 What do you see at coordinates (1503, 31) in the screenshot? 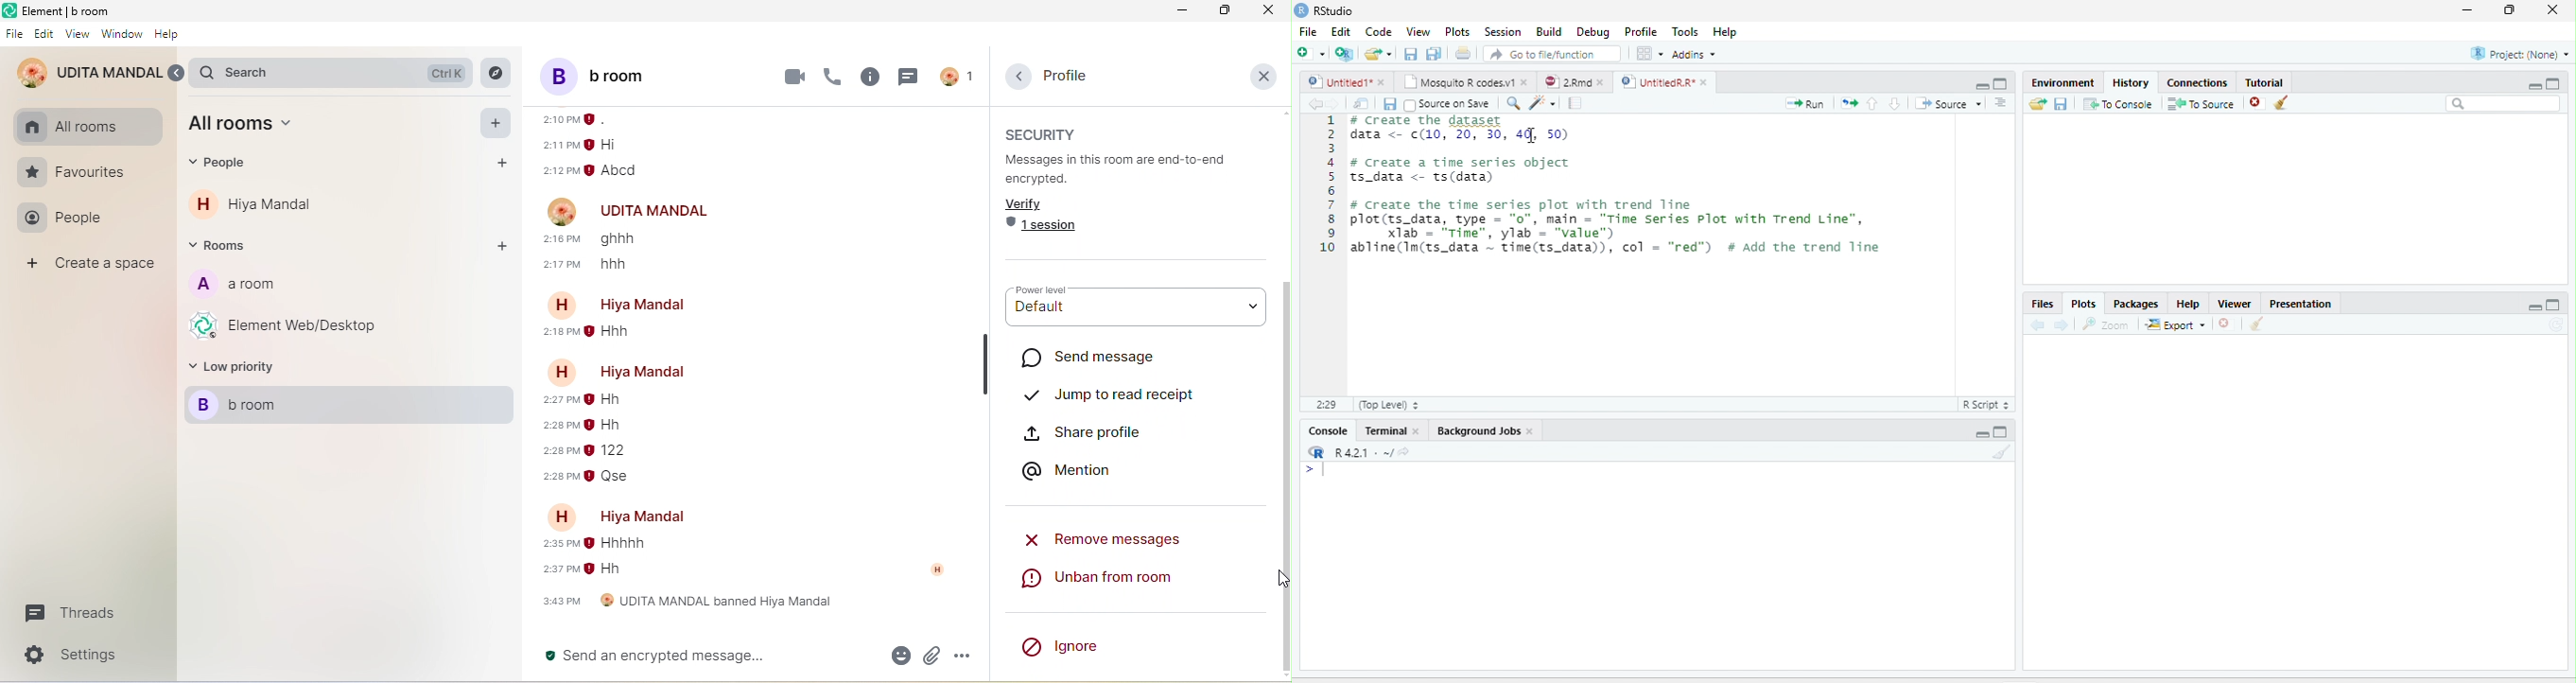
I see `Session` at bounding box center [1503, 31].